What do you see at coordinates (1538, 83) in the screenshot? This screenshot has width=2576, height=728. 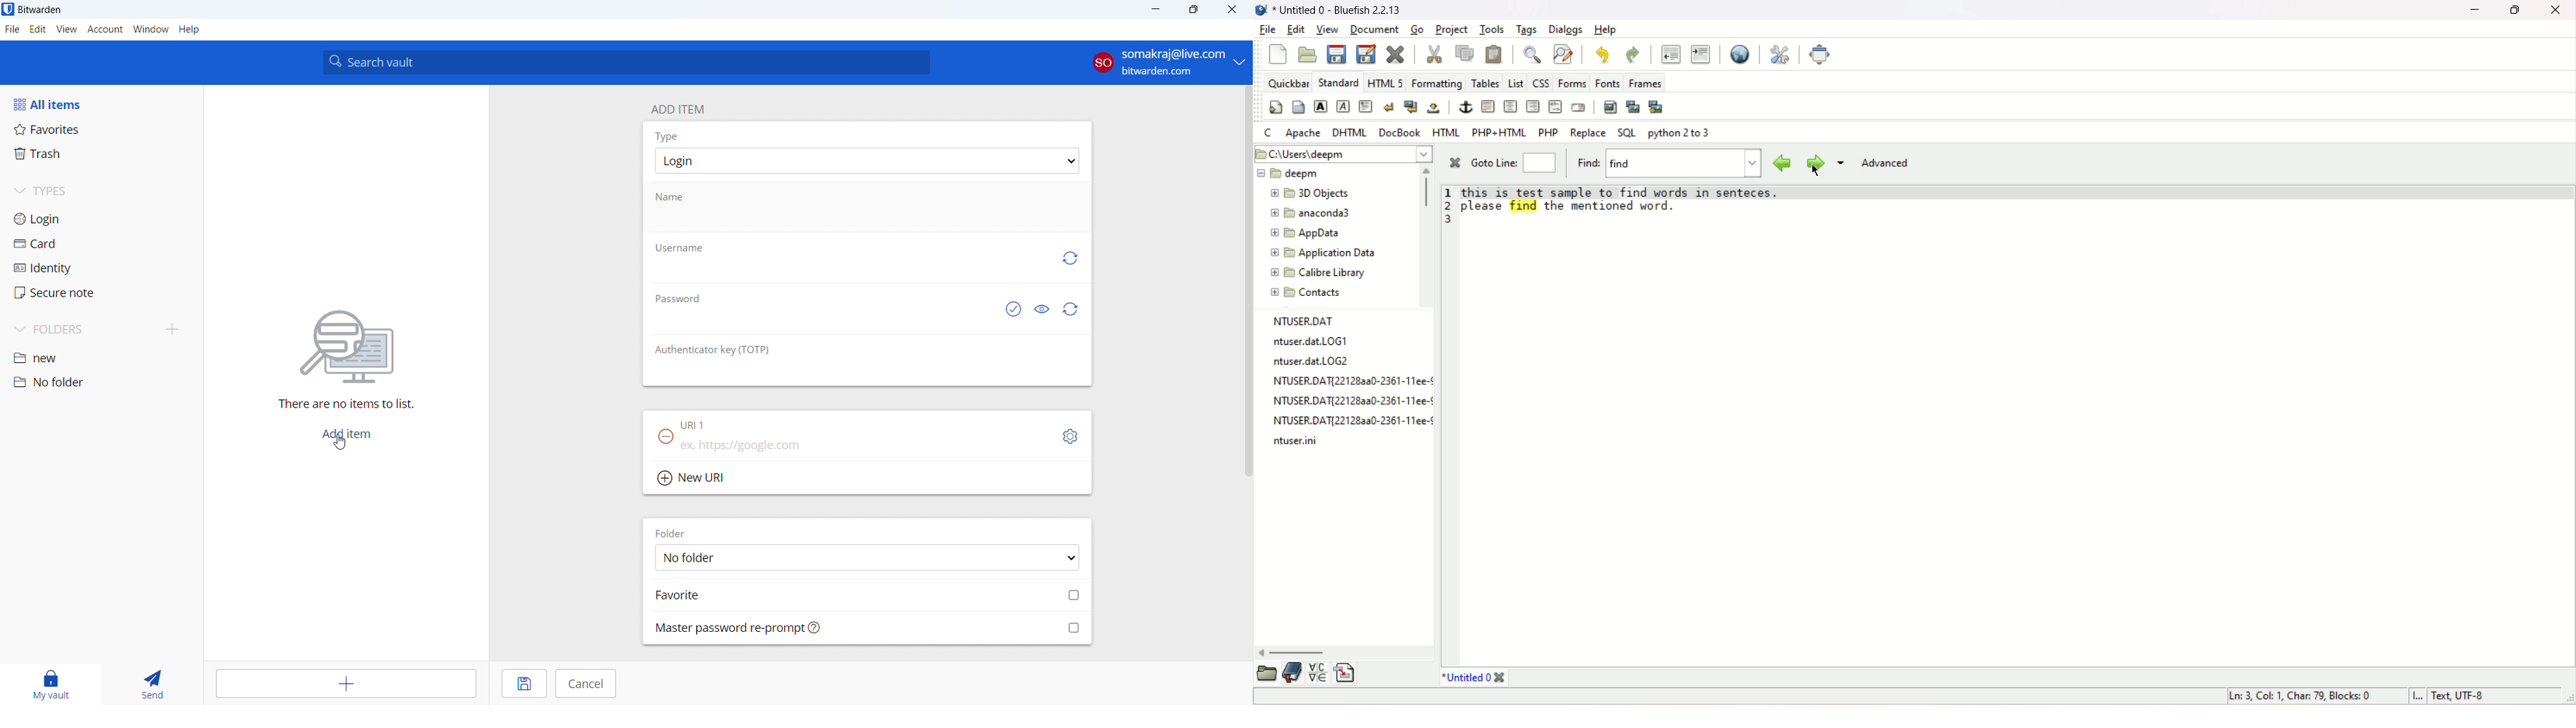 I see `CSS` at bounding box center [1538, 83].